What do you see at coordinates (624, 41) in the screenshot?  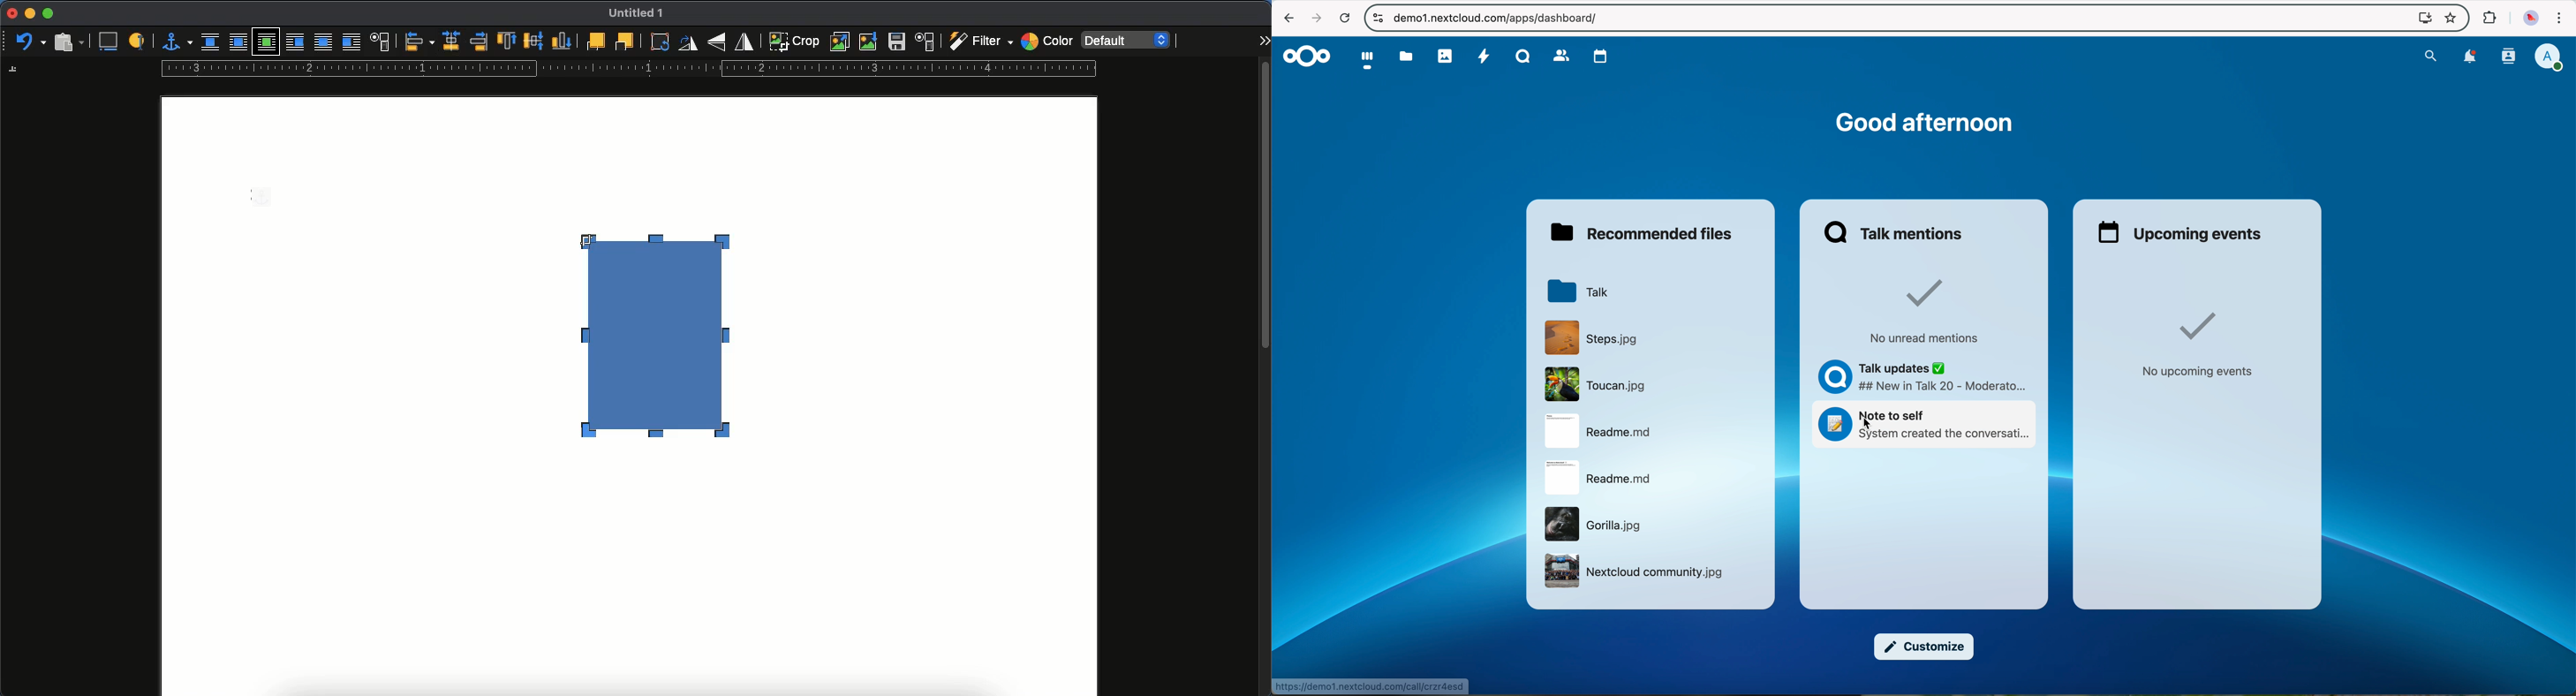 I see `to back` at bounding box center [624, 41].